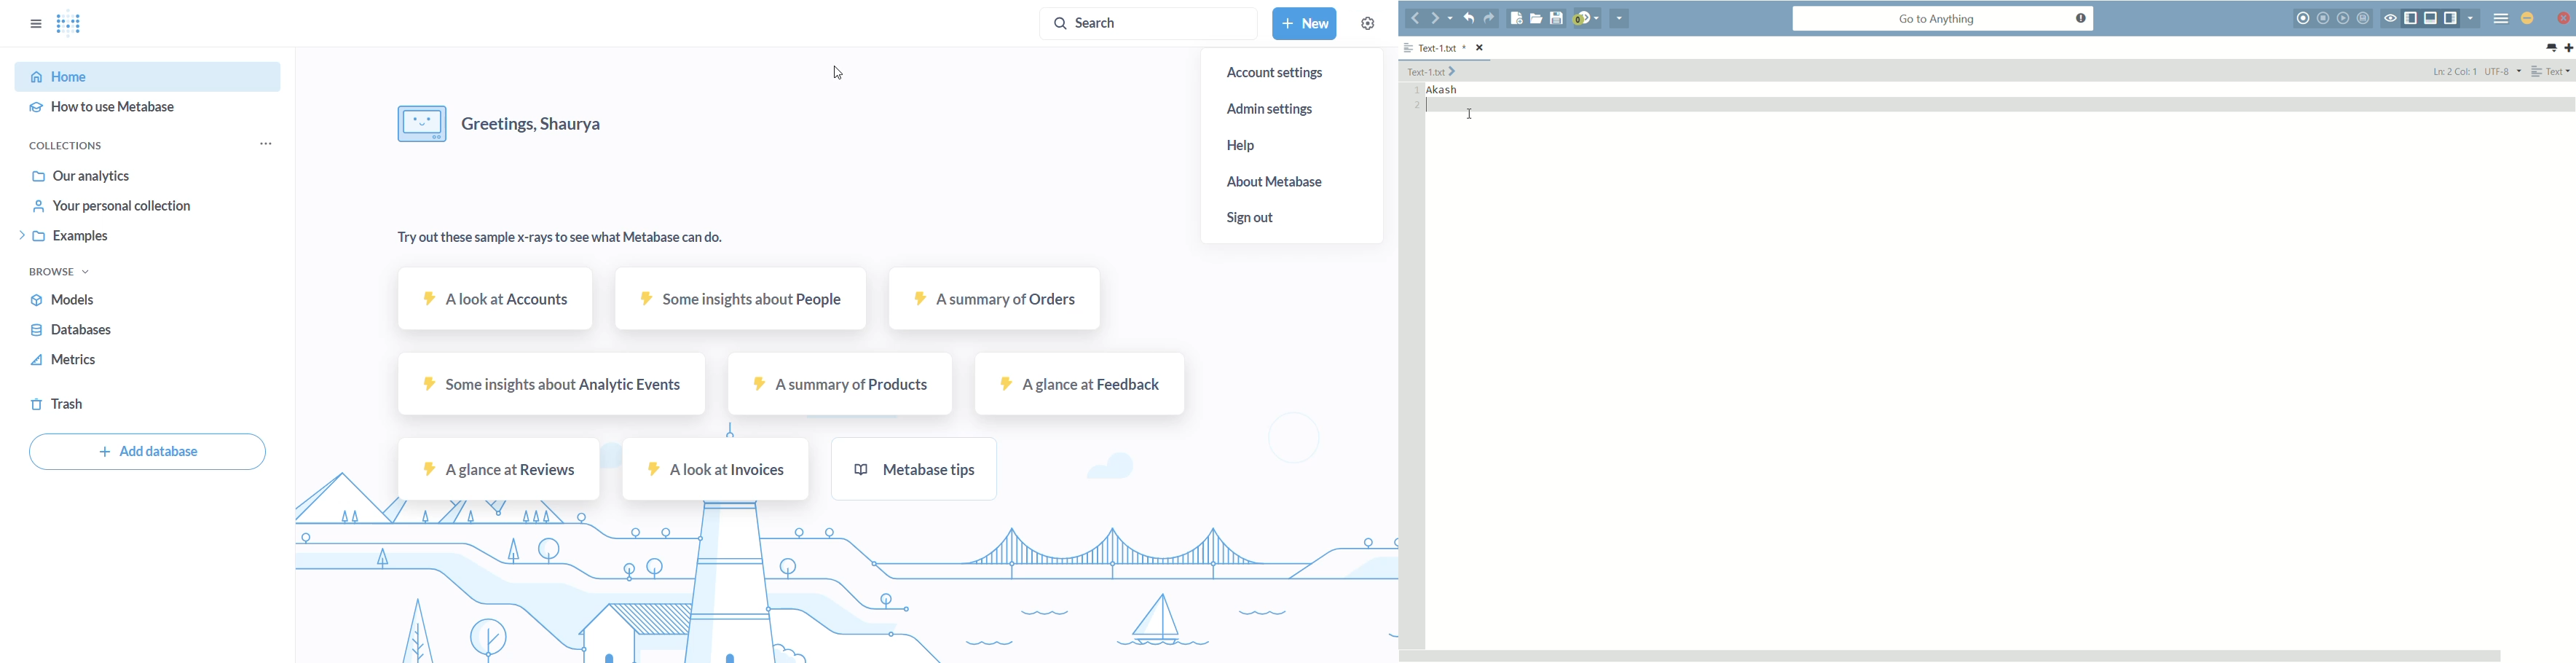  I want to click on Text-1.txt, so click(1443, 47).